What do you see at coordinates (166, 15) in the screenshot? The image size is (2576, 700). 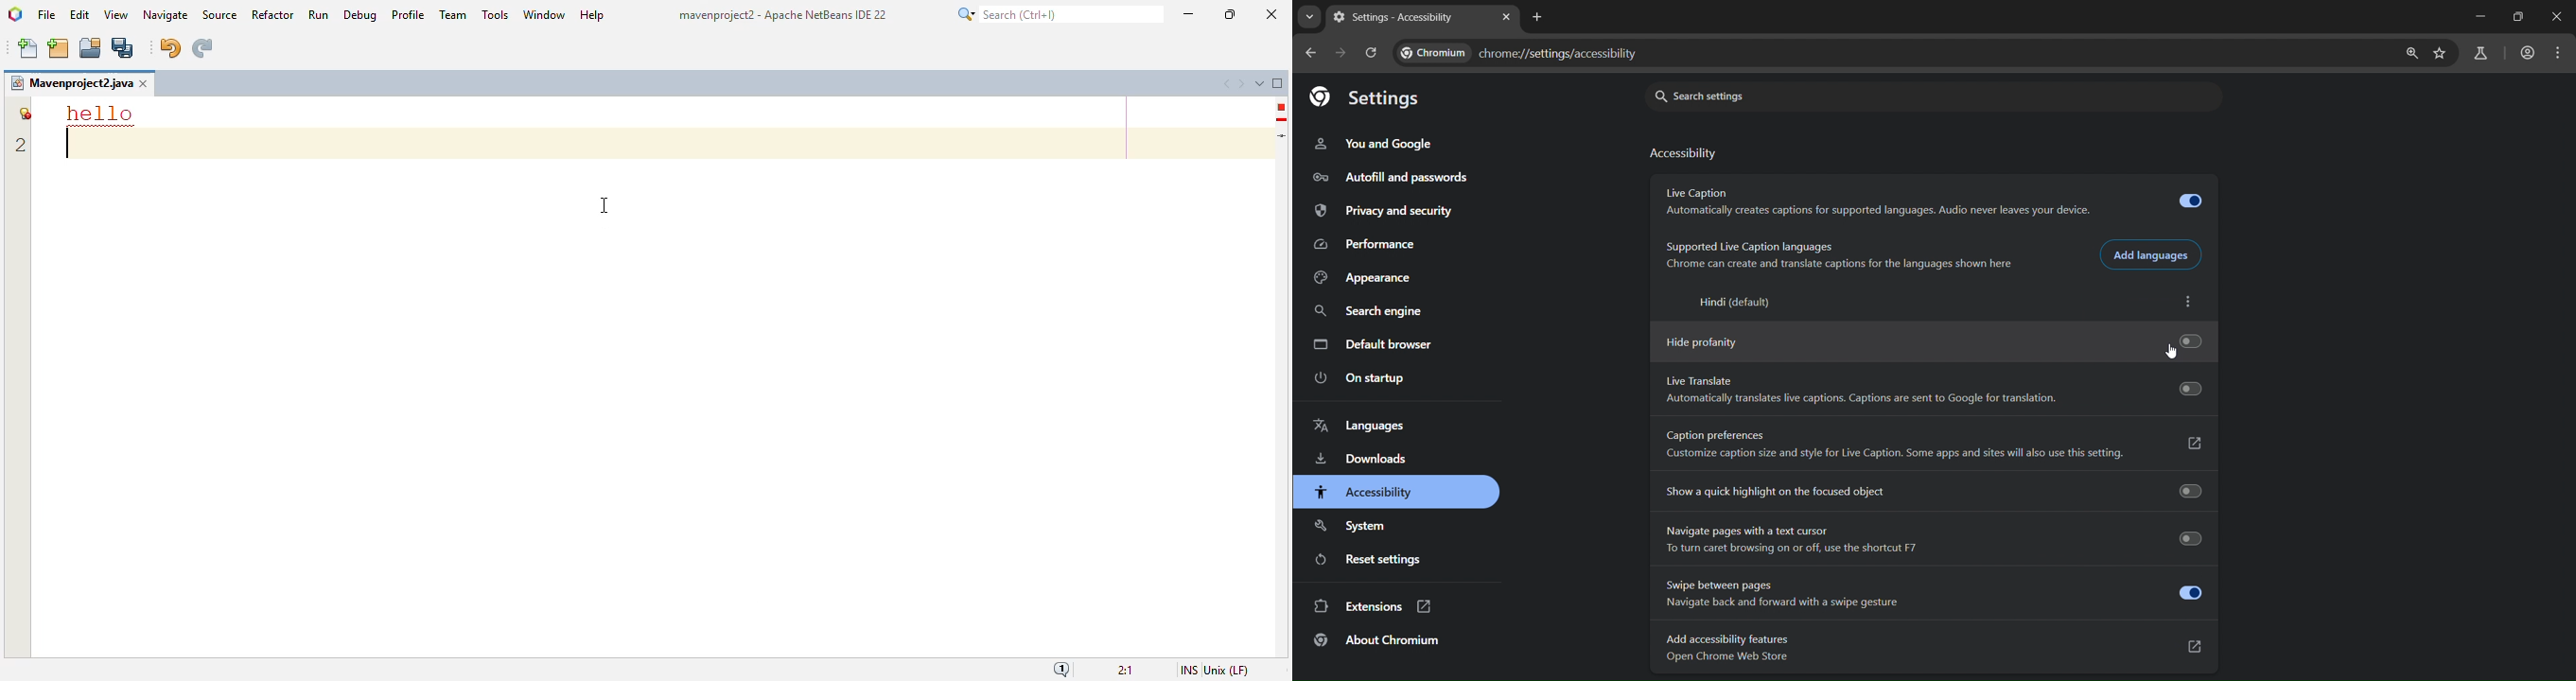 I see `navigate` at bounding box center [166, 15].